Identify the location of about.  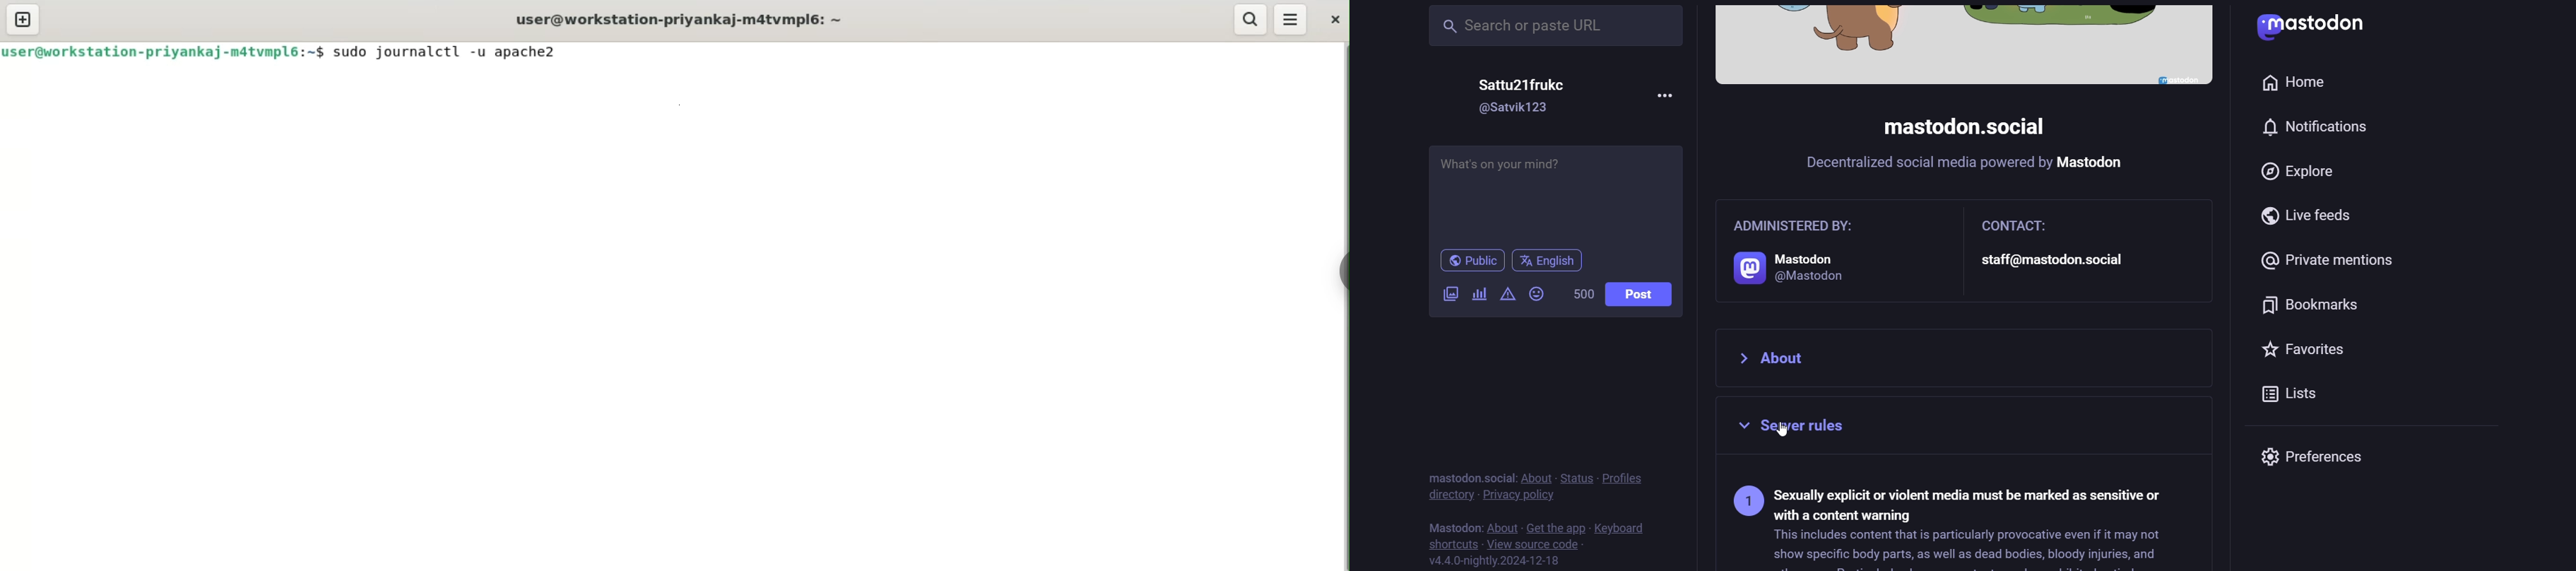
(1502, 526).